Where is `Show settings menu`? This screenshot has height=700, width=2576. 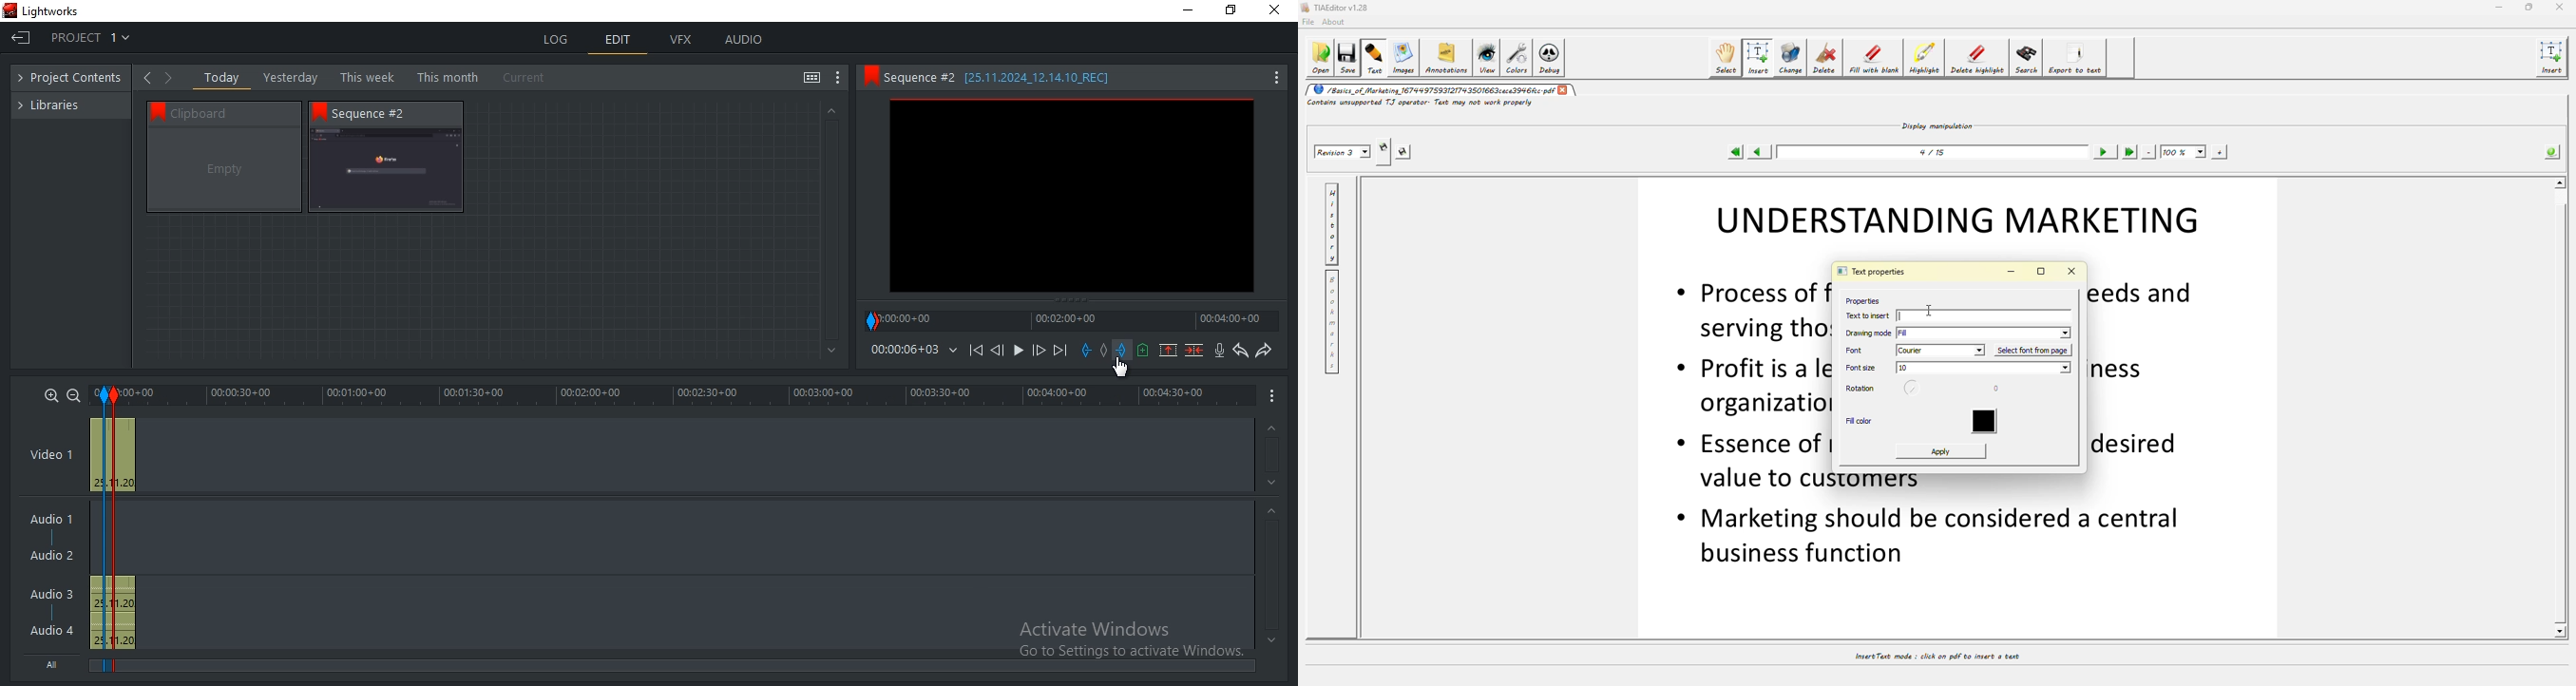
Show settings menu is located at coordinates (1275, 79).